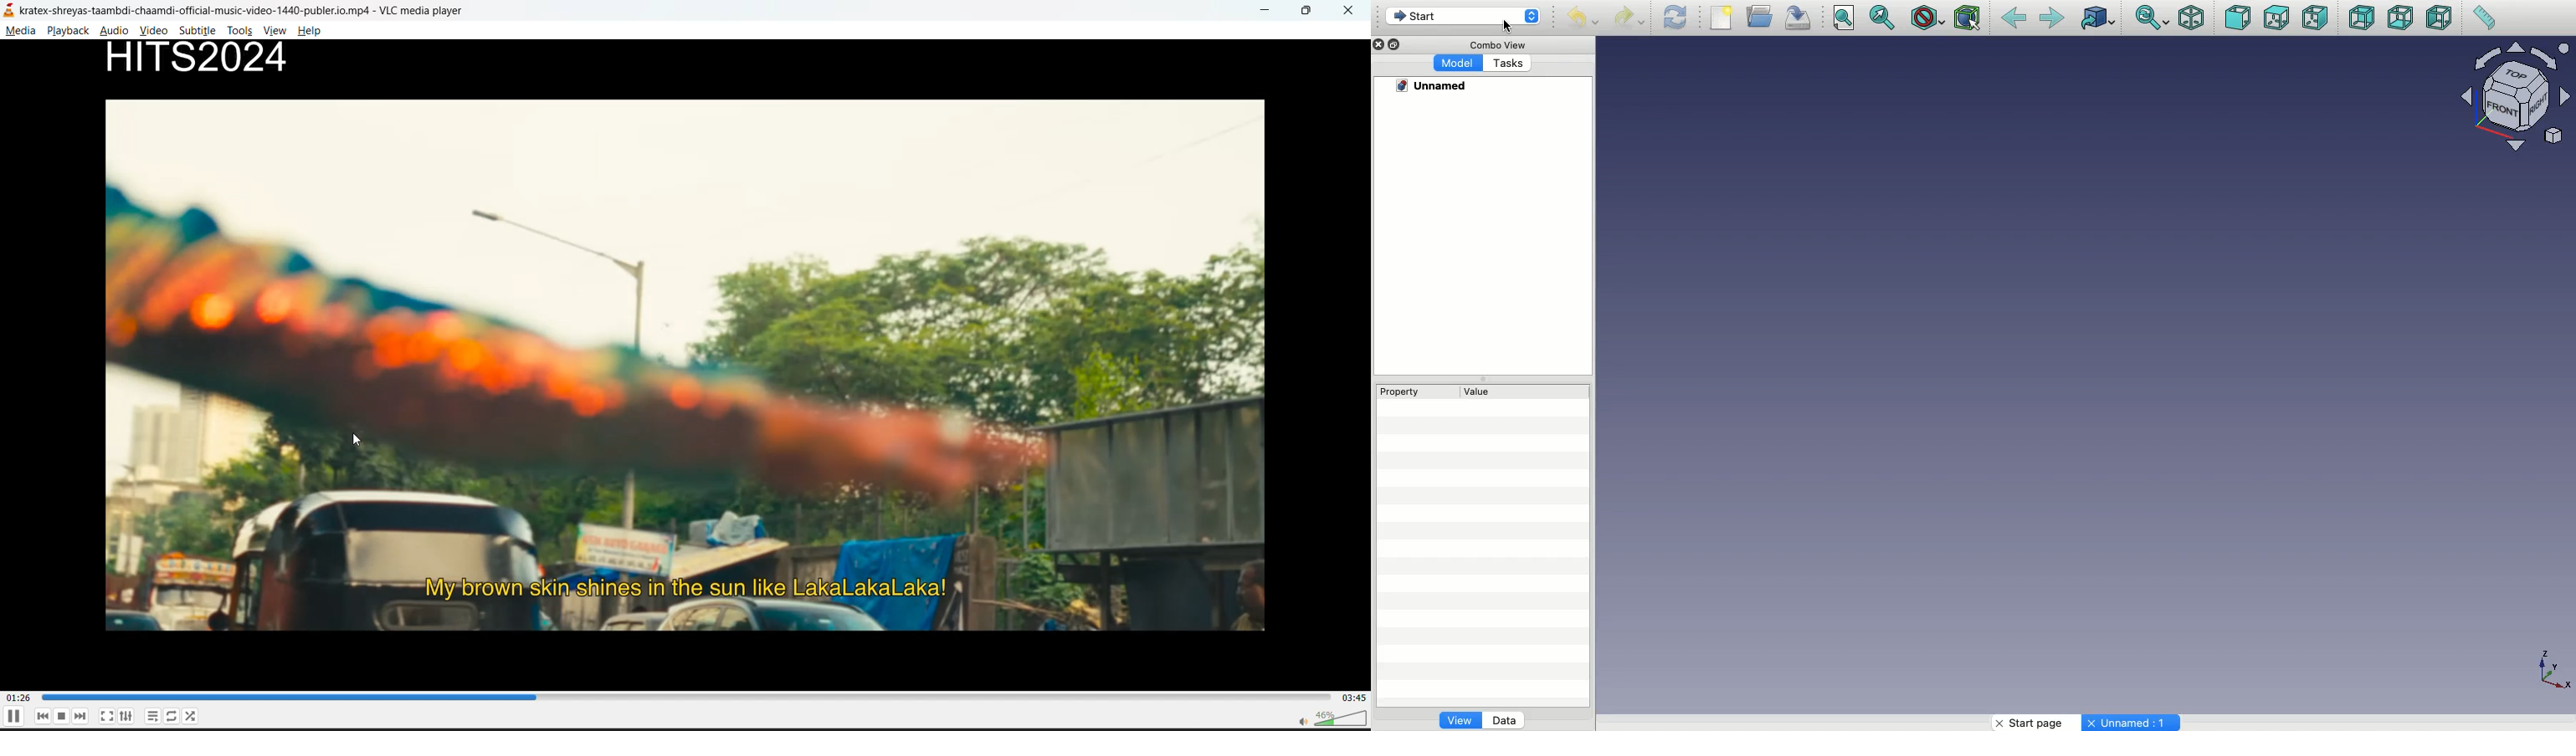 The image size is (2576, 756). I want to click on view, so click(276, 32).